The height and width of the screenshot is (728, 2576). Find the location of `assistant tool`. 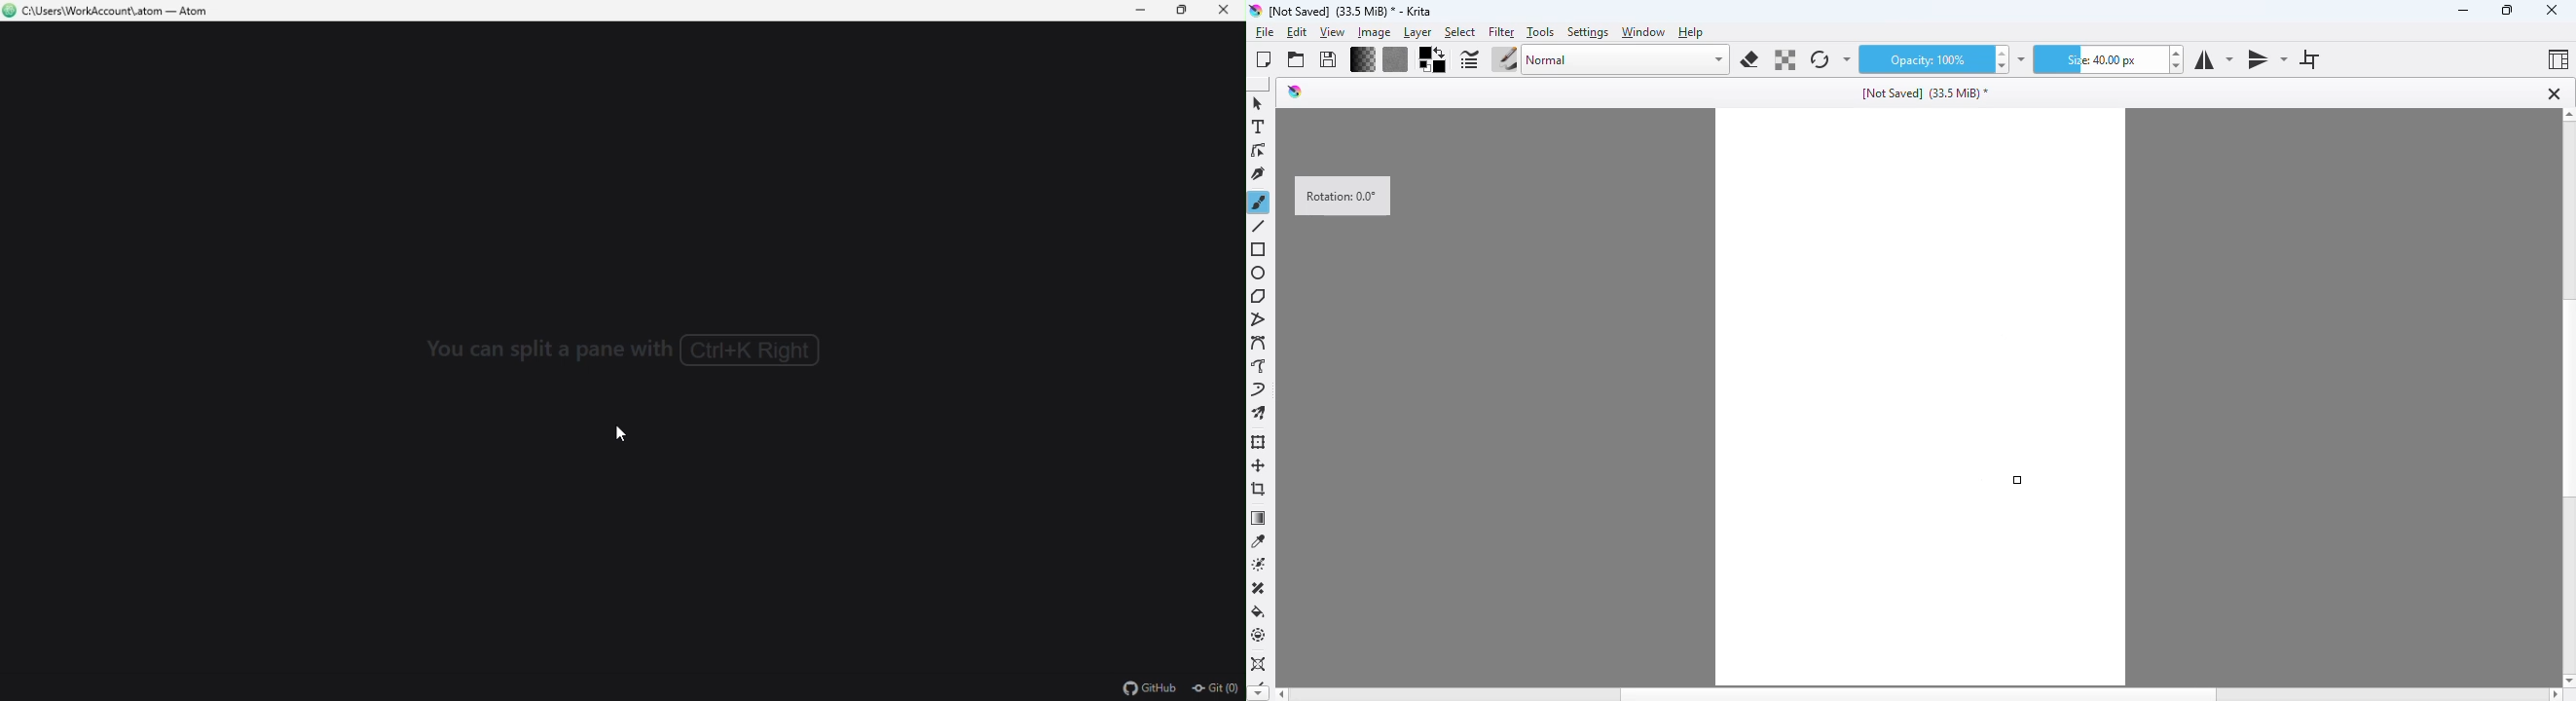

assistant tool is located at coordinates (1259, 663).